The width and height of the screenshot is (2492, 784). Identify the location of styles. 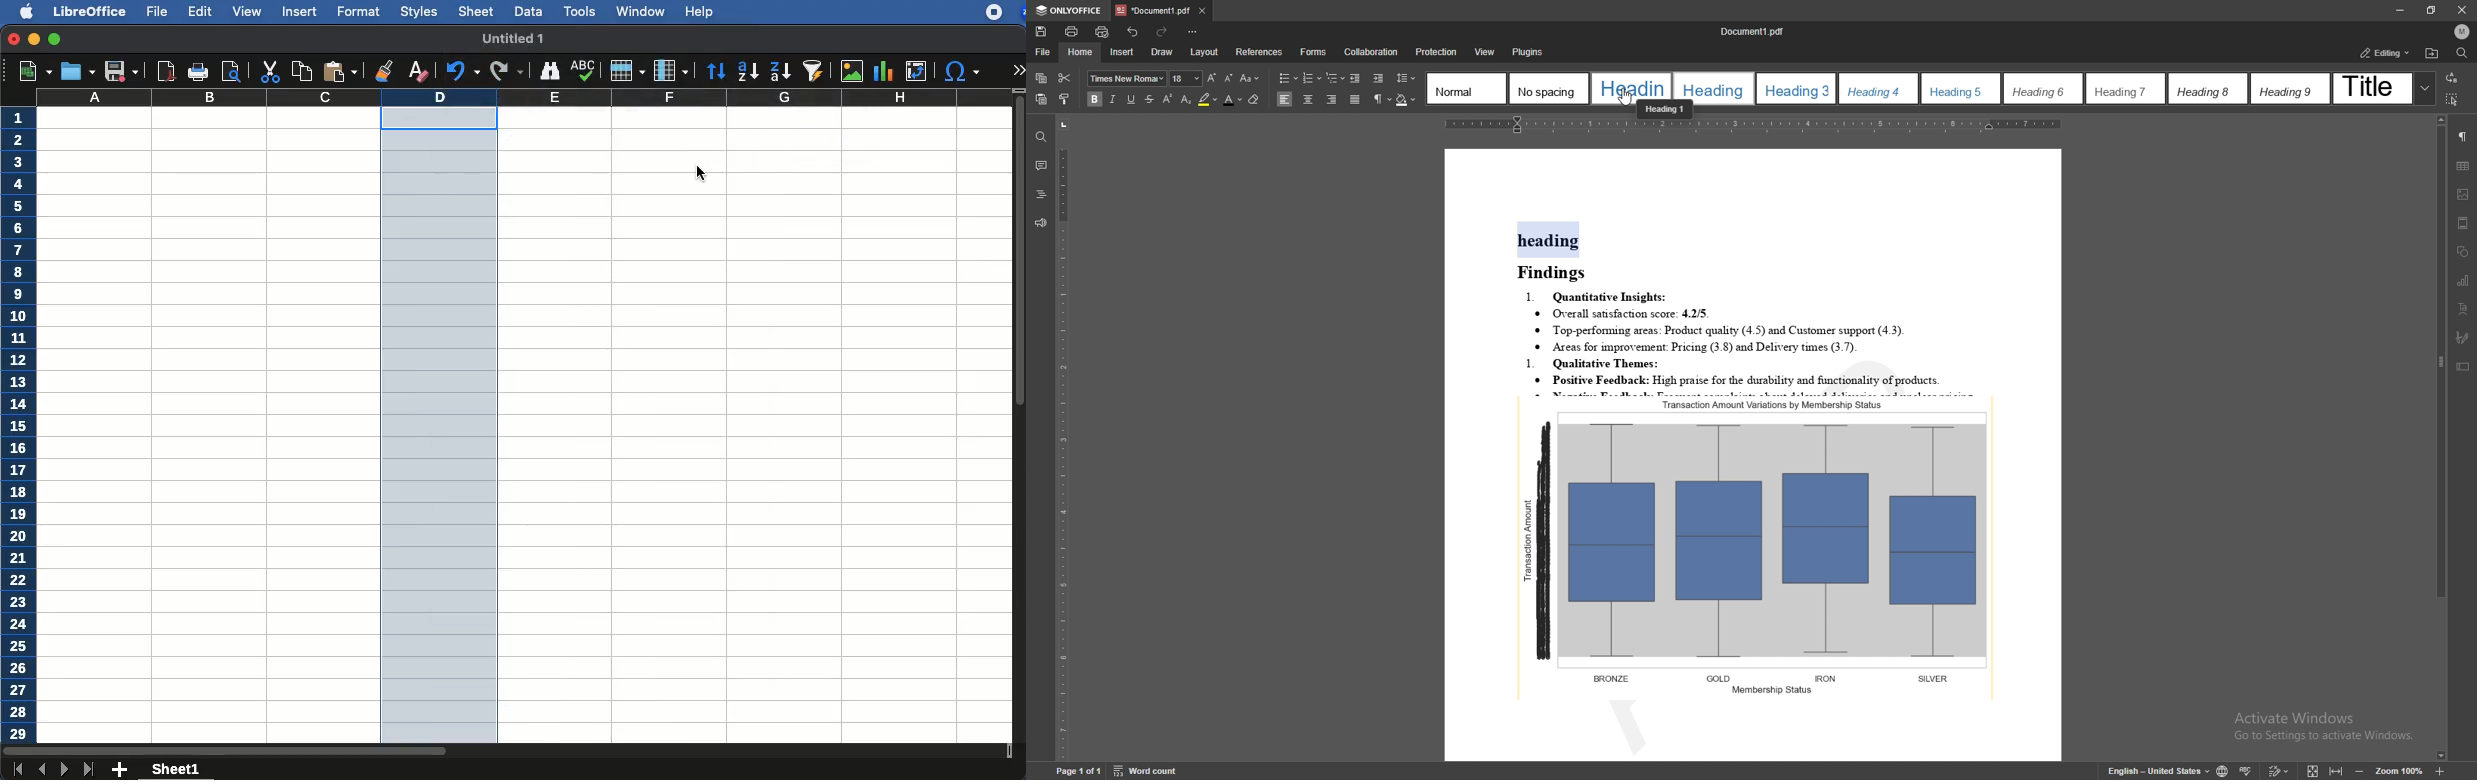
(418, 11).